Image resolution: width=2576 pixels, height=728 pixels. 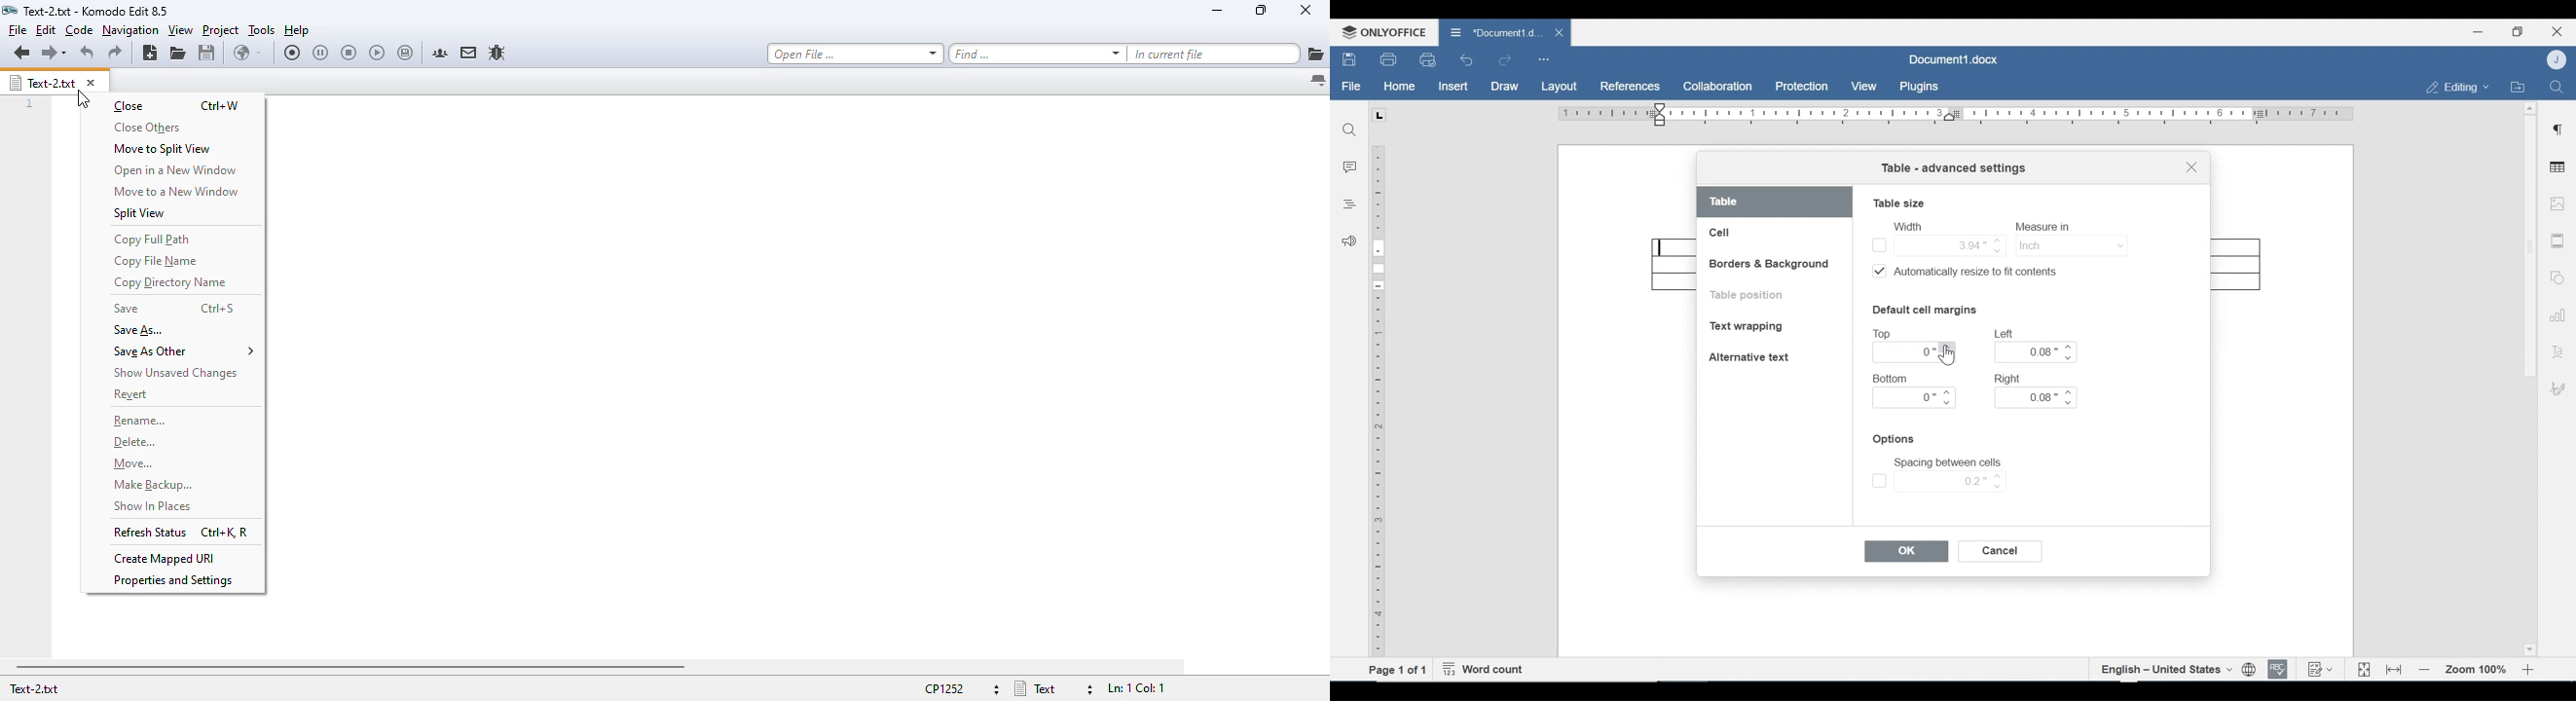 What do you see at coordinates (1262, 10) in the screenshot?
I see `maximize` at bounding box center [1262, 10].